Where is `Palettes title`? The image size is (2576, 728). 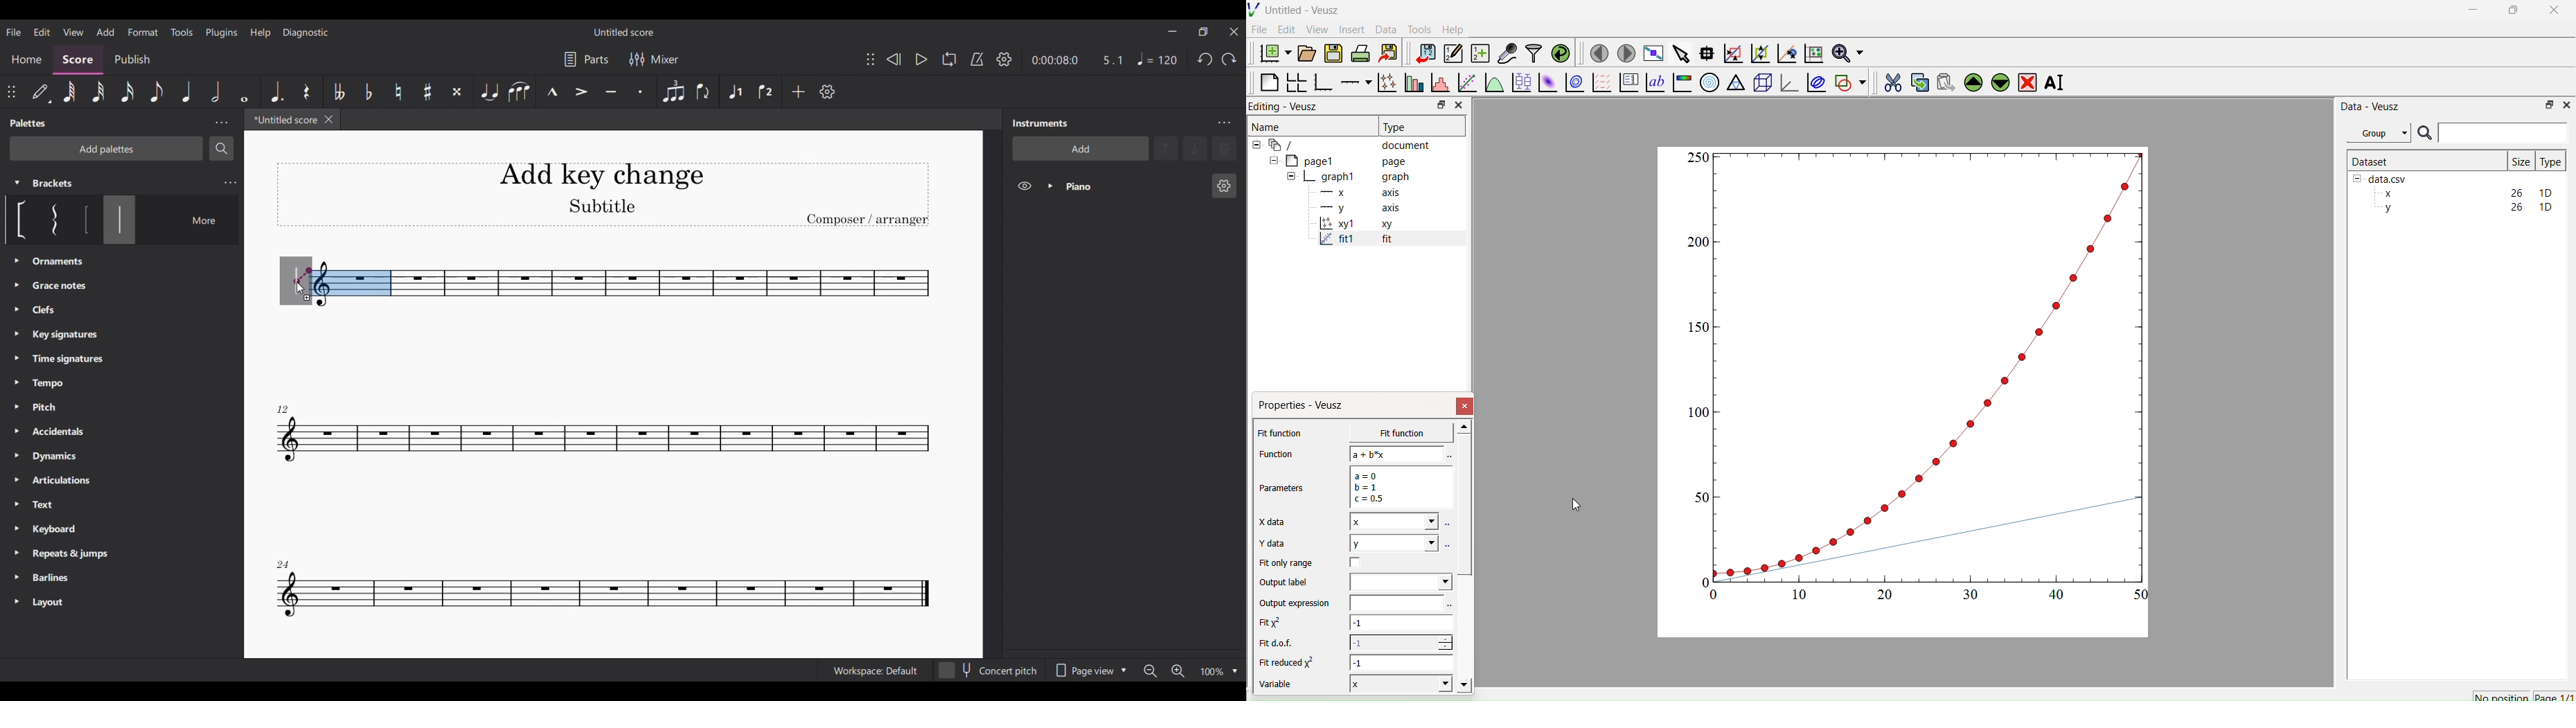
Palettes title is located at coordinates (30, 123).